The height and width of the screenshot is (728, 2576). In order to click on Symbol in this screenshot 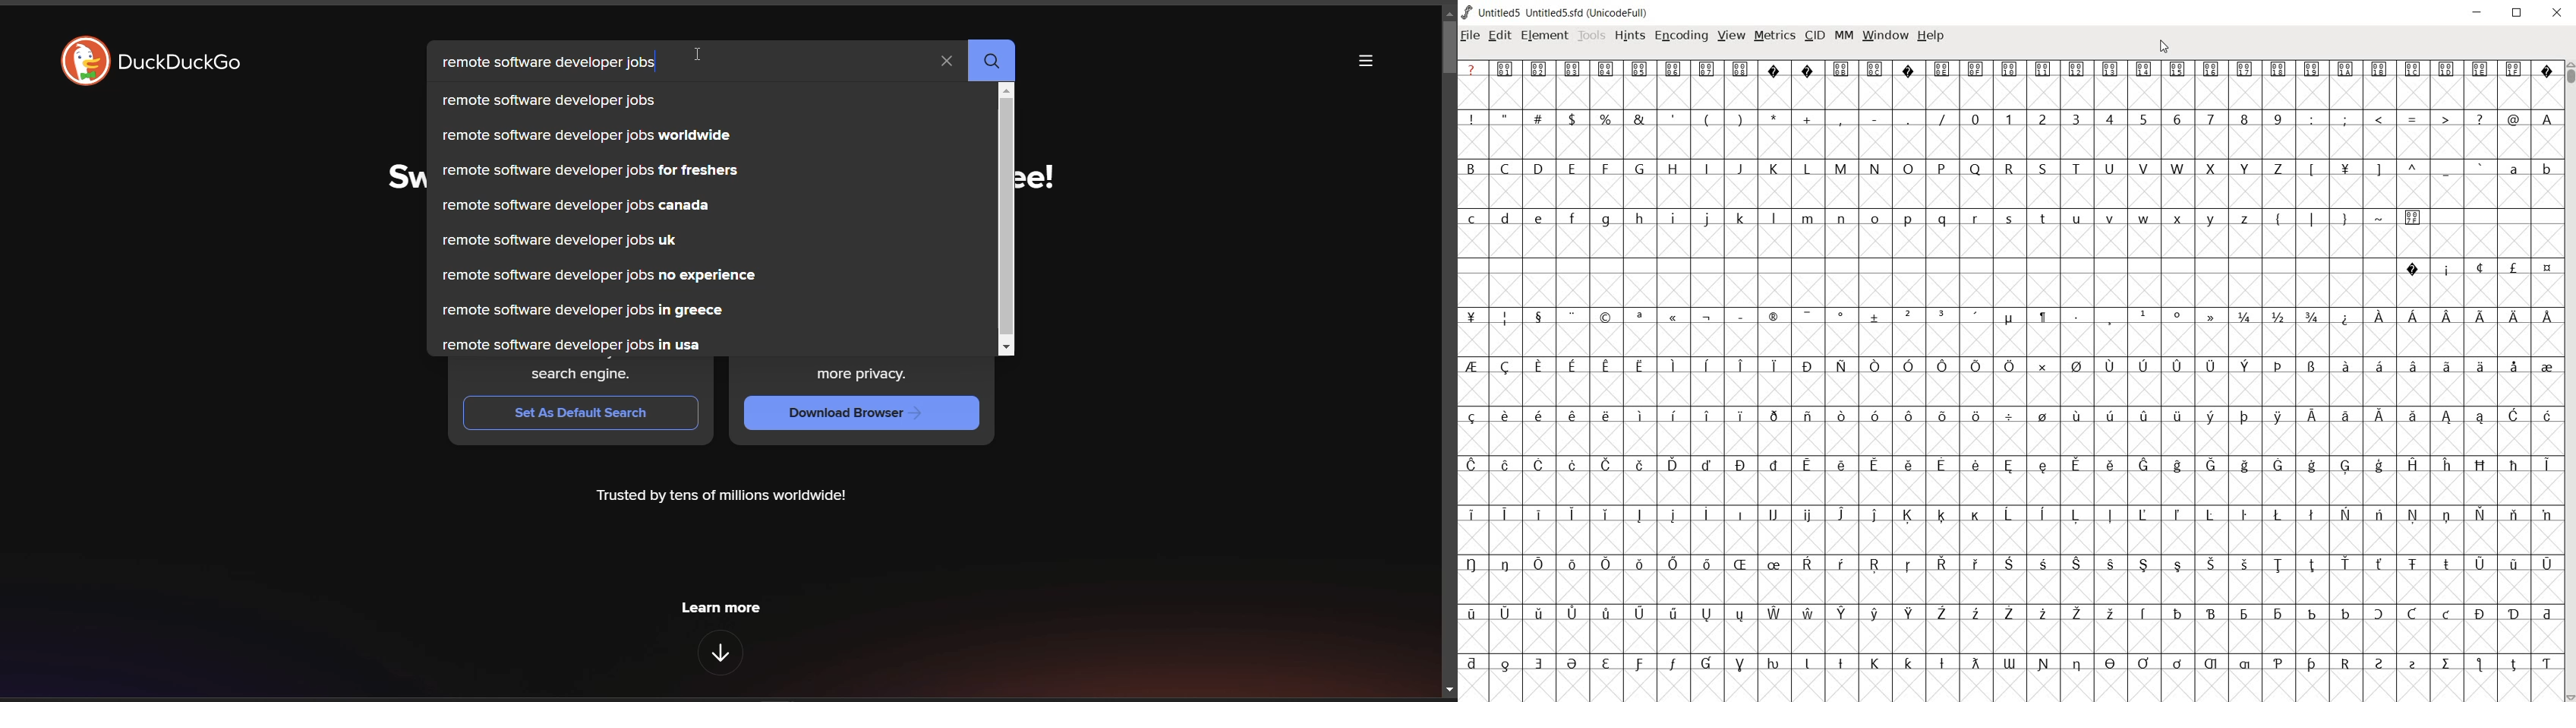, I will do `click(1708, 69)`.